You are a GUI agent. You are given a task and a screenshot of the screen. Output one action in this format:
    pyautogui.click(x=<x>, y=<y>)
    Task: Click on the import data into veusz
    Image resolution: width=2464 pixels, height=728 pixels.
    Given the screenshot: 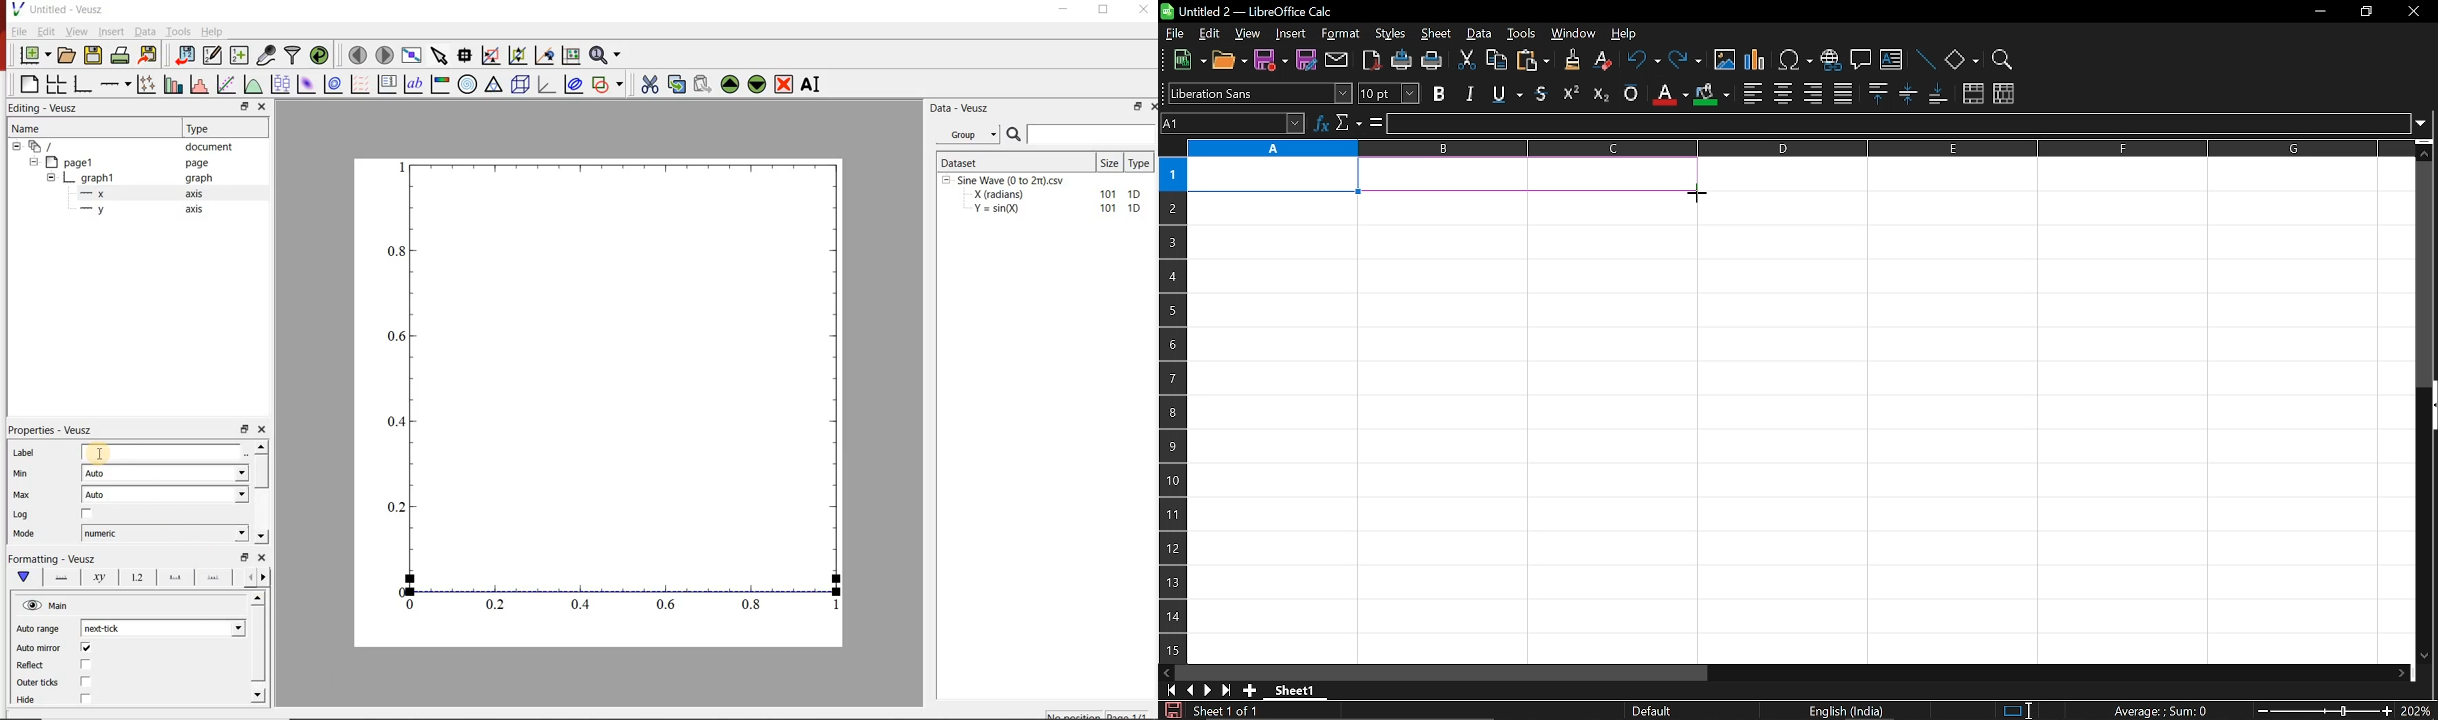 What is the action you would take?
    pyautogui.click(x=183, y=54)
    